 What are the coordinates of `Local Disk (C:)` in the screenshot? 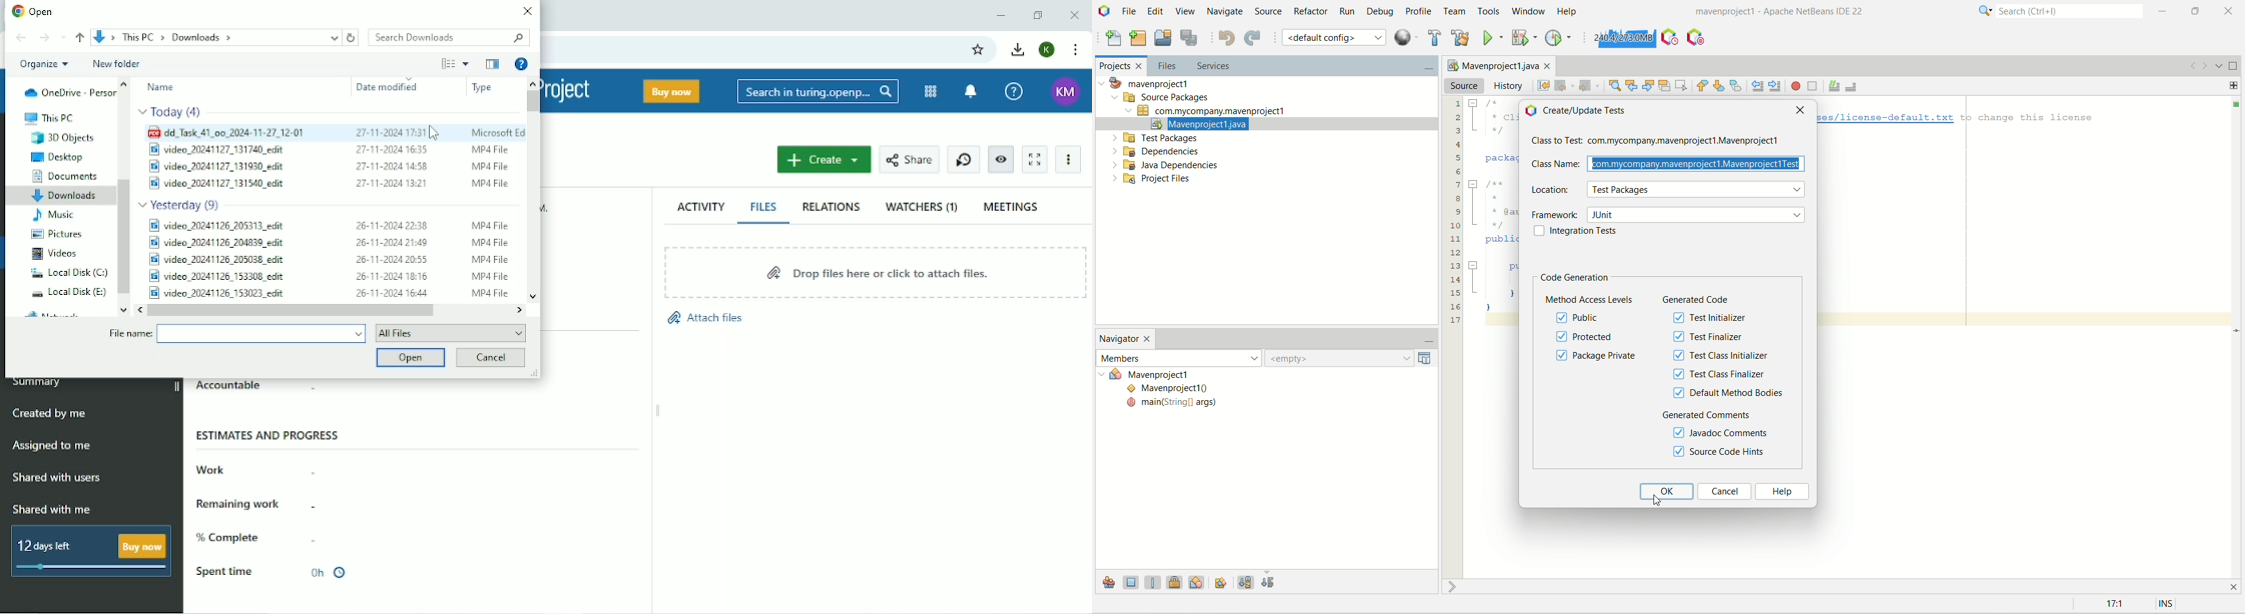 It's located at (68, 273).